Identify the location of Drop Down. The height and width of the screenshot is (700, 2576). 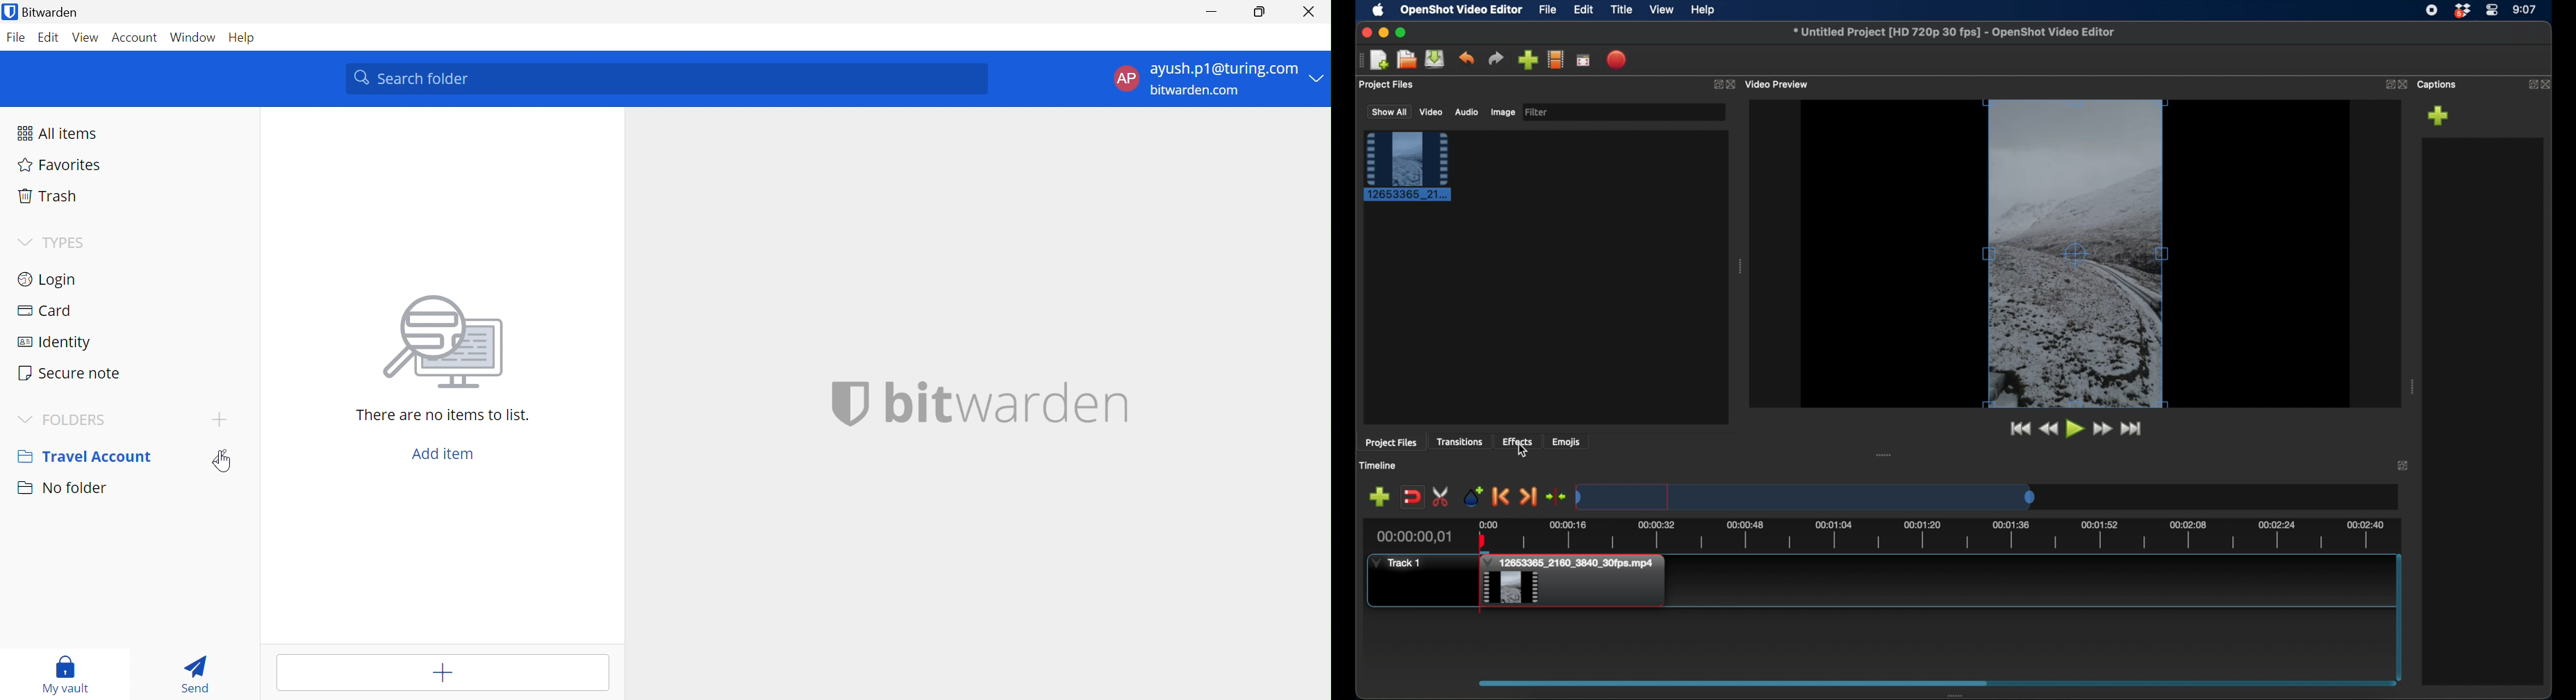
(26, 417).